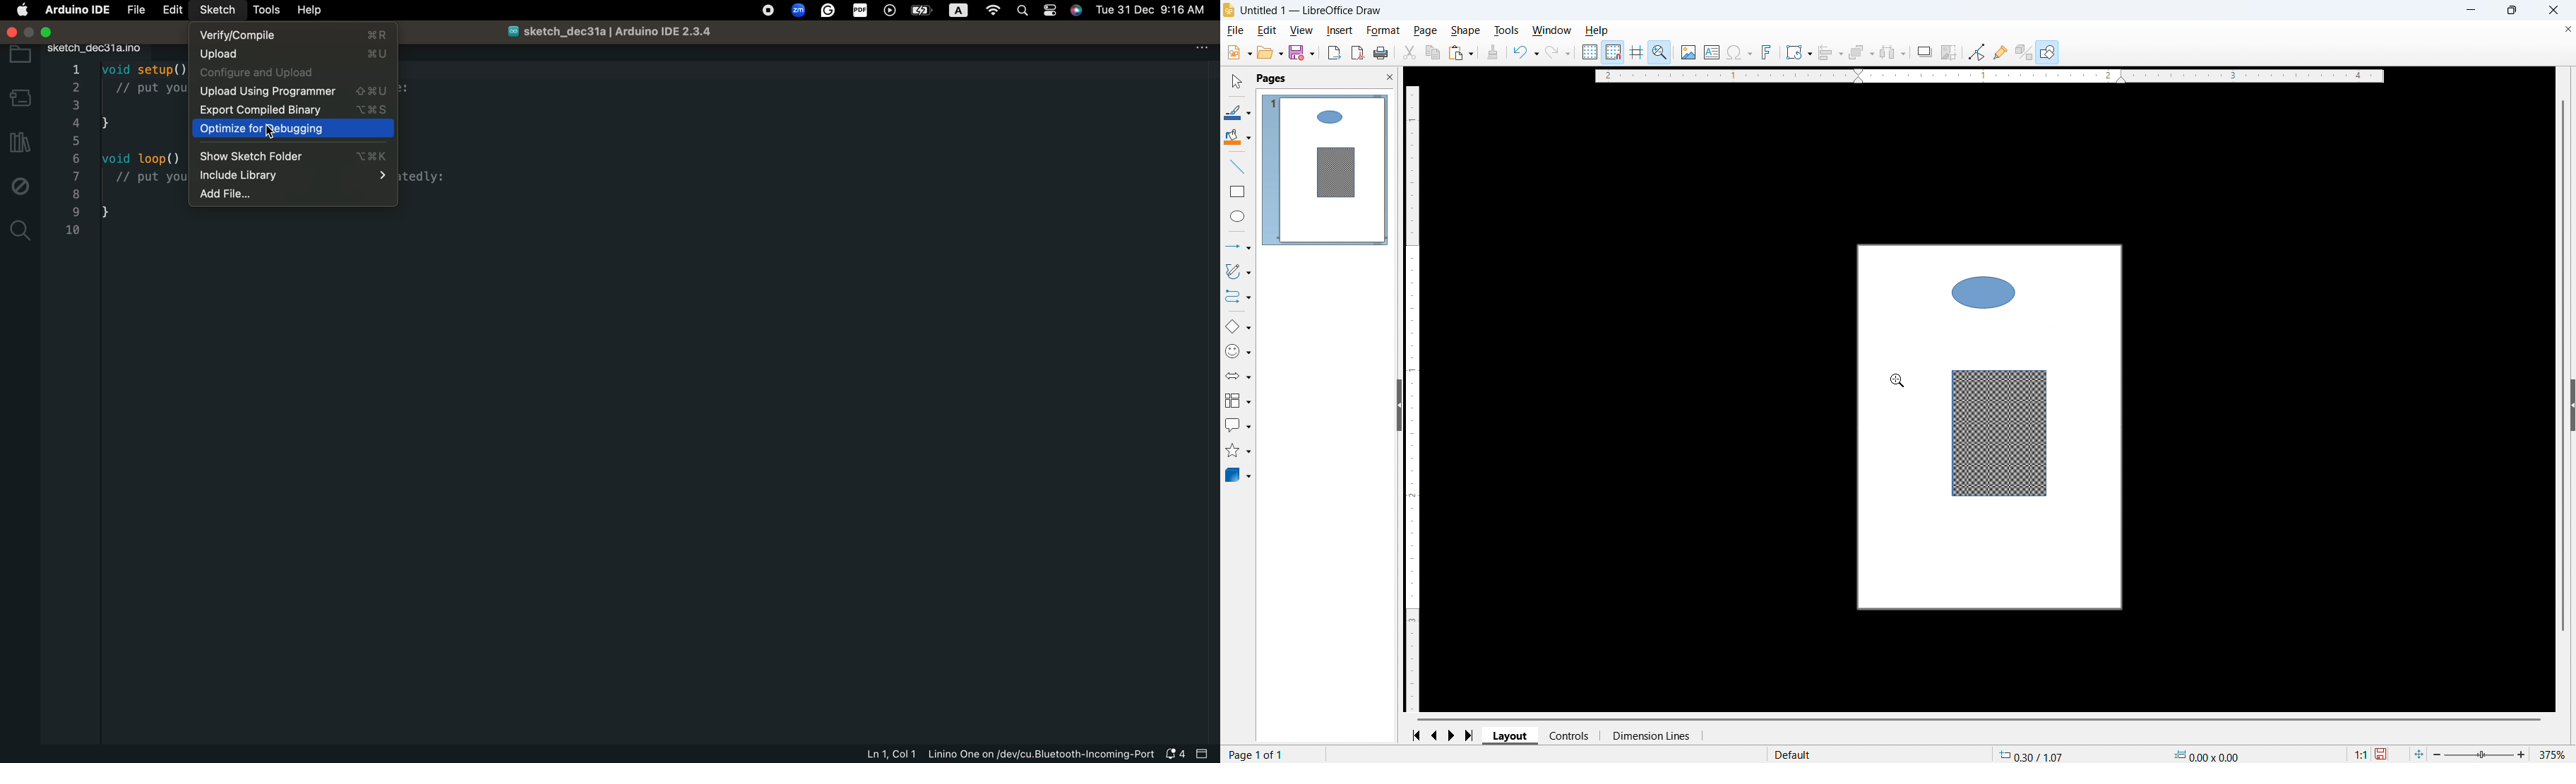 The height and width of the screenshot is (784, 2576). I want to click on Guidelines while moving , so click(1636, 51).